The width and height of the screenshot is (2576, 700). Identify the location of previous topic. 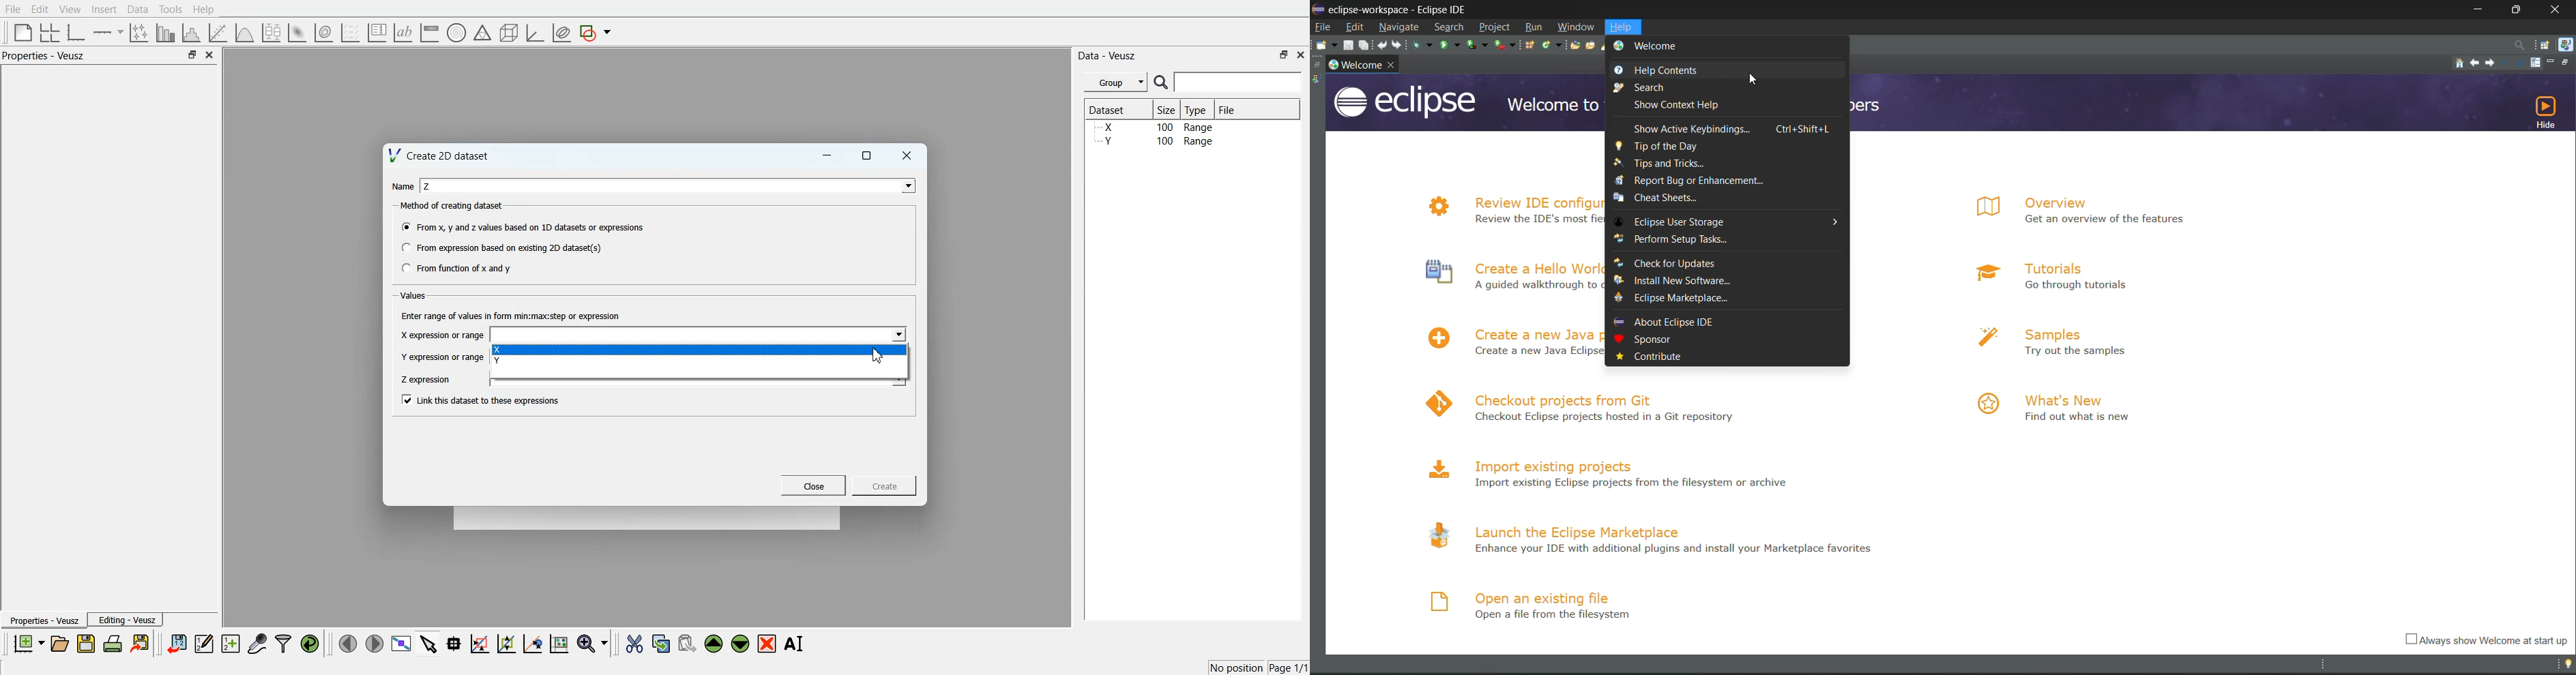
(2476, 63).